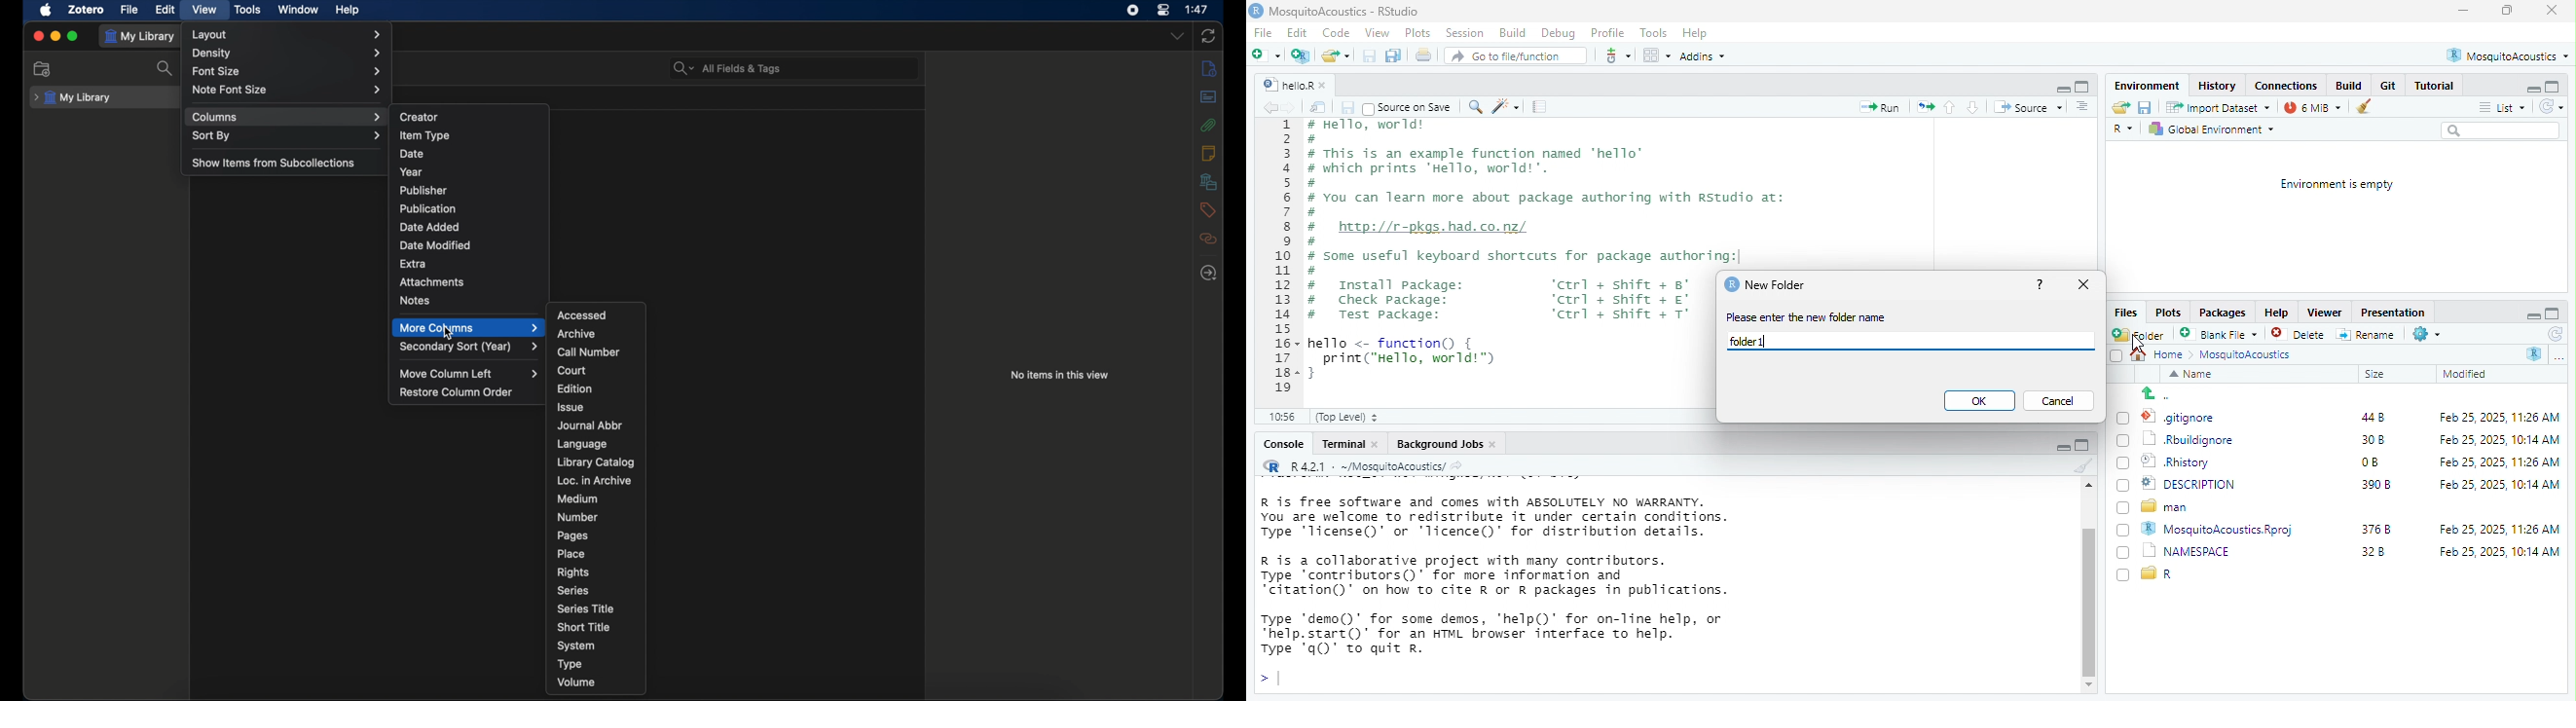 The image size is (2576, 728). I want to click on hide console, so click(2084, 86).